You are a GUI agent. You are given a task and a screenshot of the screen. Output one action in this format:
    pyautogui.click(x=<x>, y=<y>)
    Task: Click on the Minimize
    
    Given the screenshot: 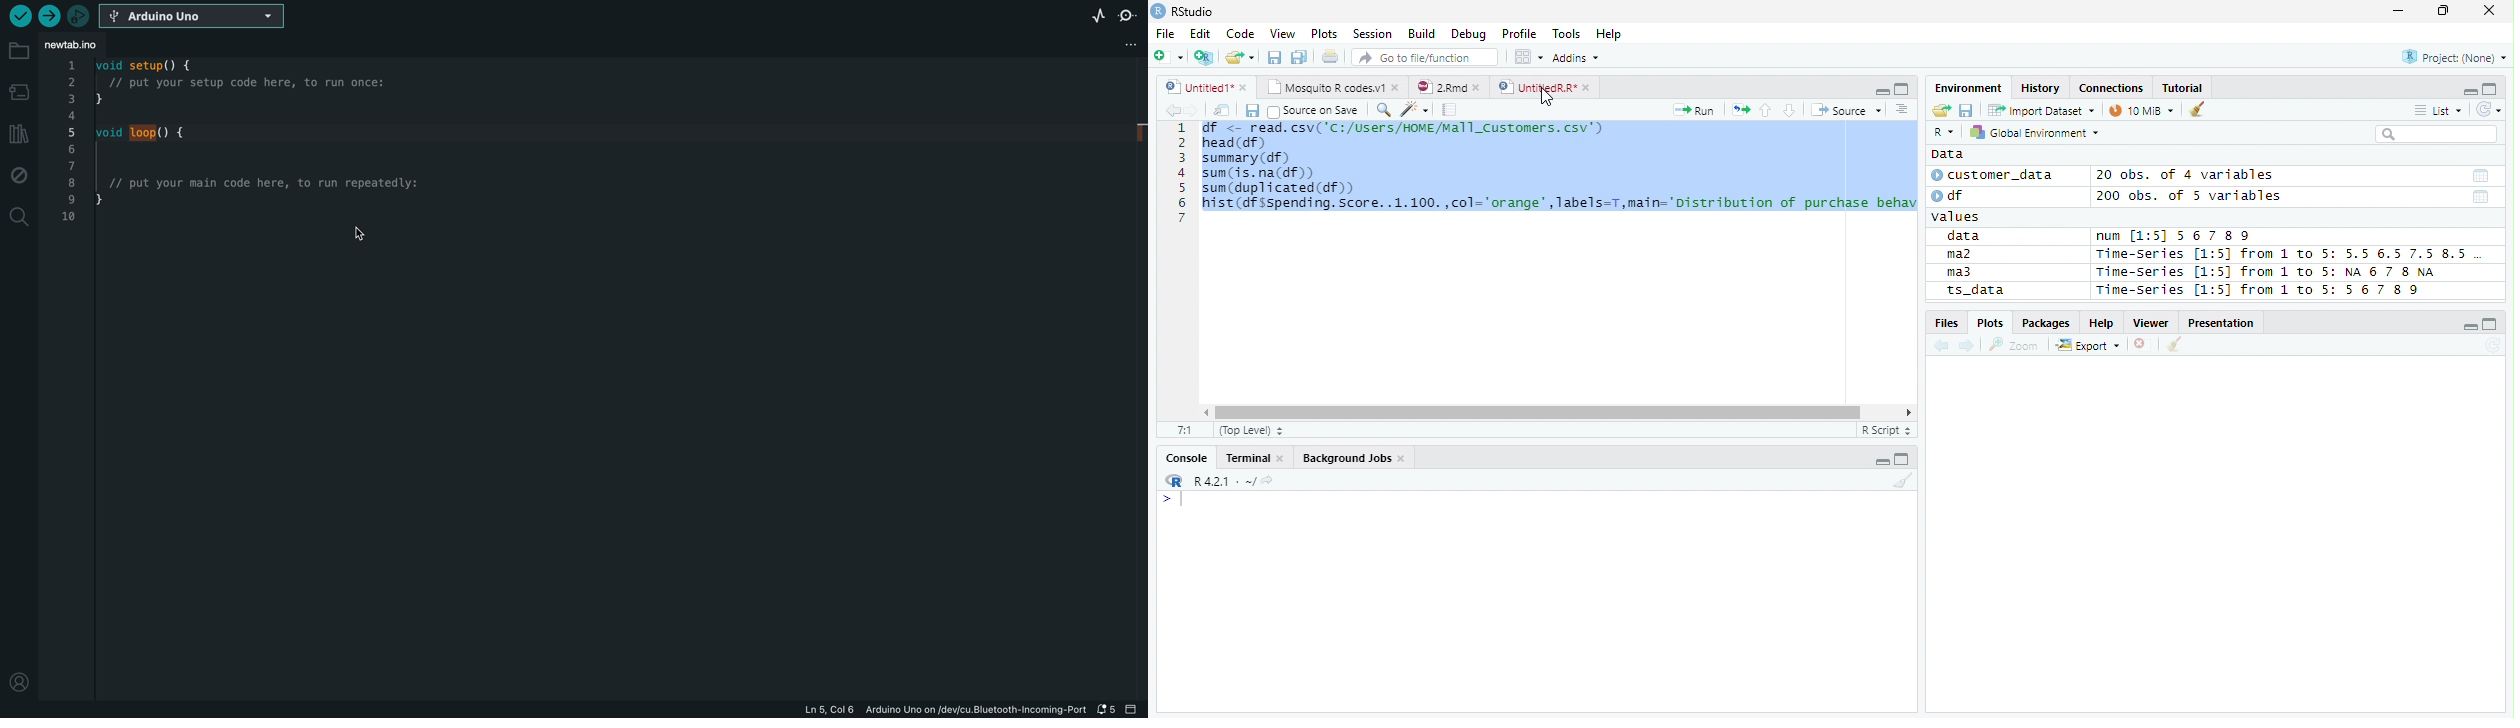 What is the action you would take?
    pyautogui.click(x=1880, y=90)
    